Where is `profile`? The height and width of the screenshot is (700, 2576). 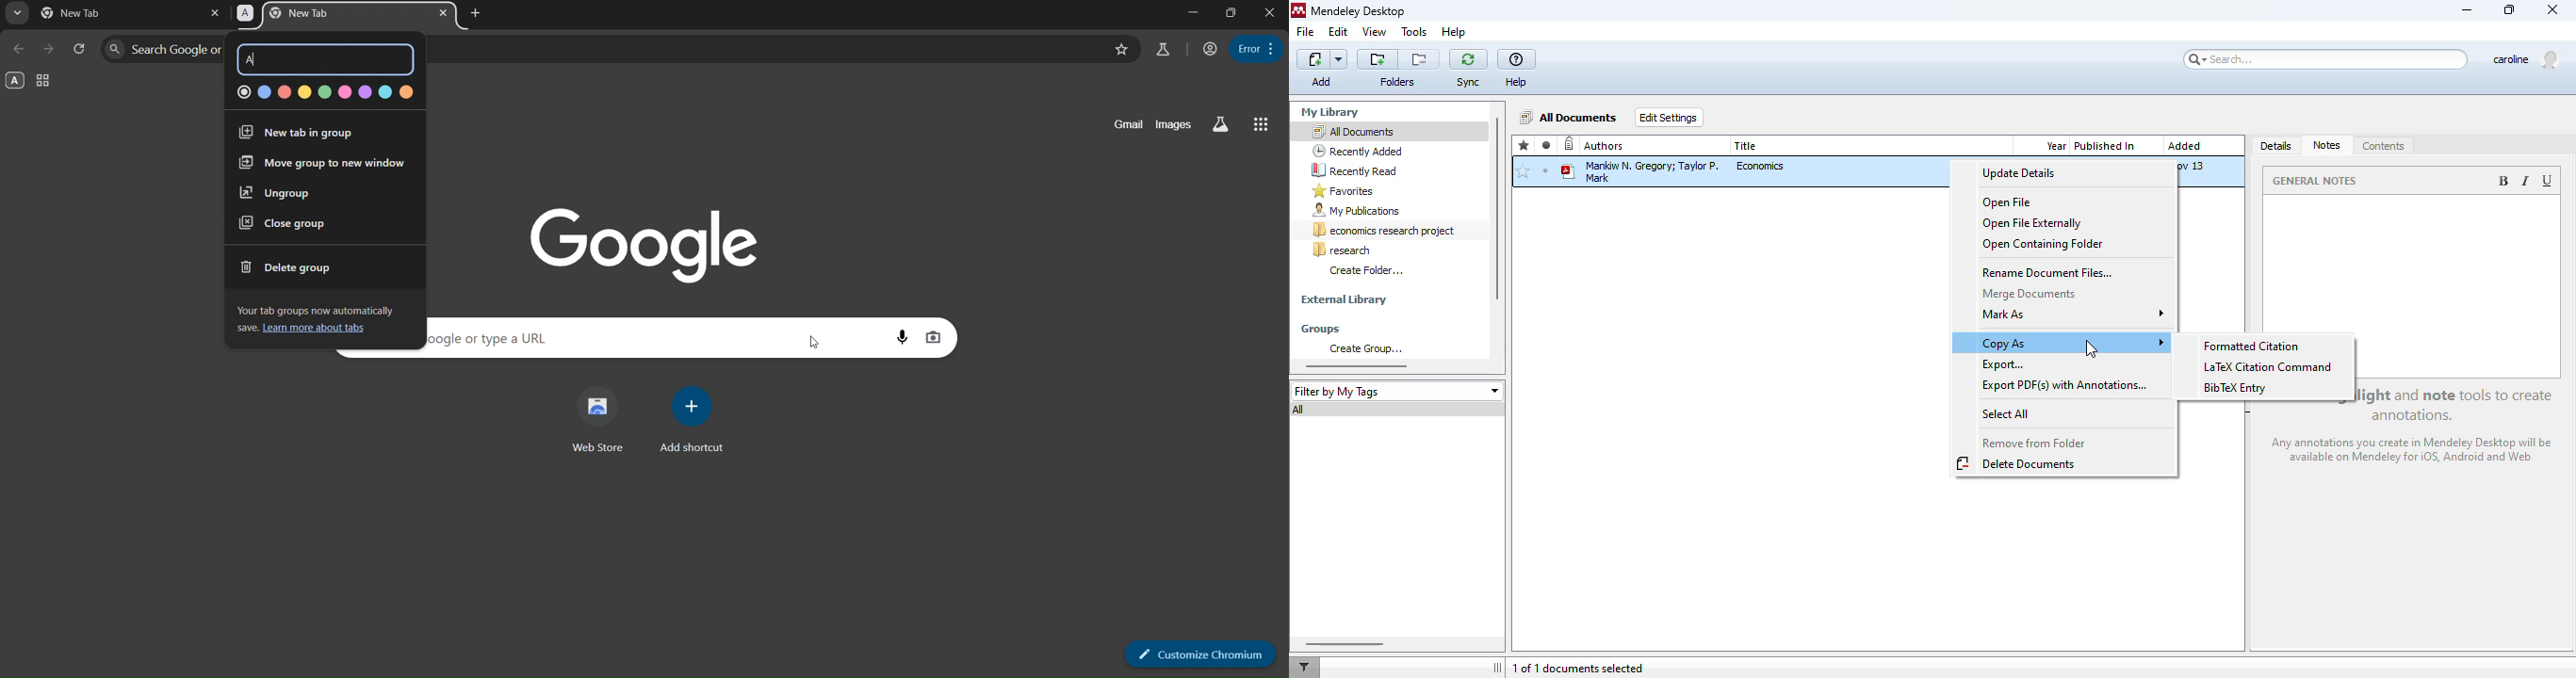 profile is located at coordinates (2525, 60).